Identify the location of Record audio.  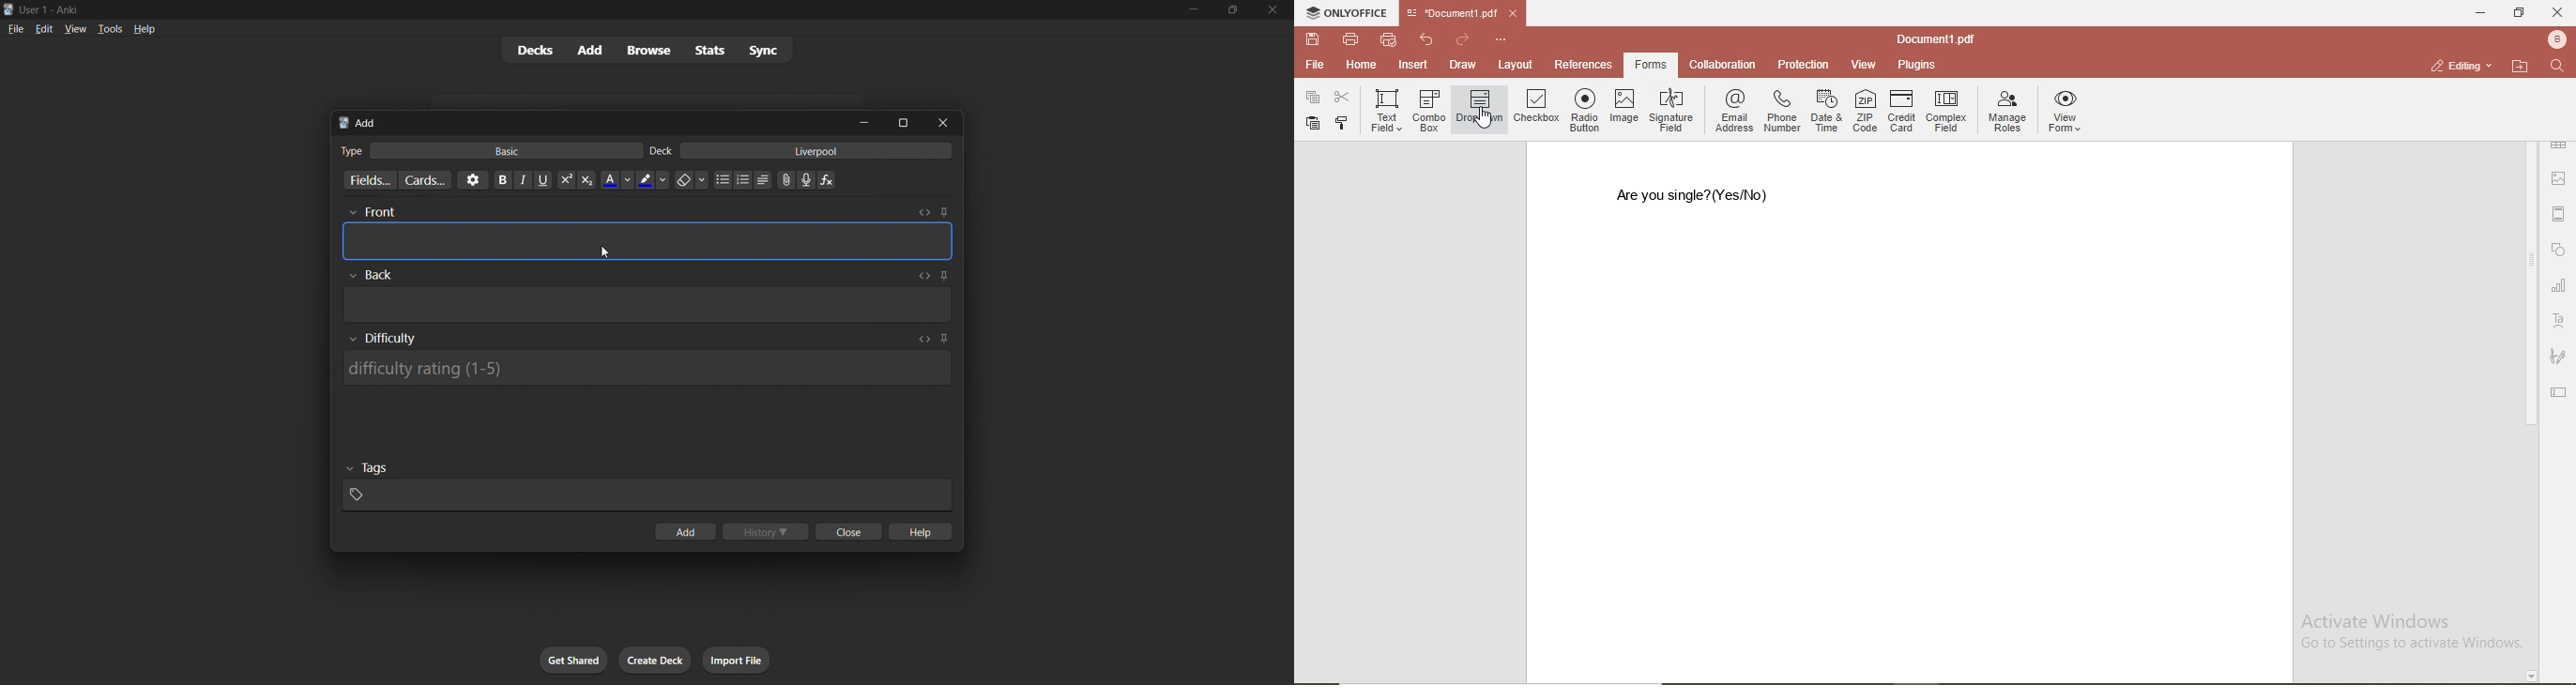
(806, 180).